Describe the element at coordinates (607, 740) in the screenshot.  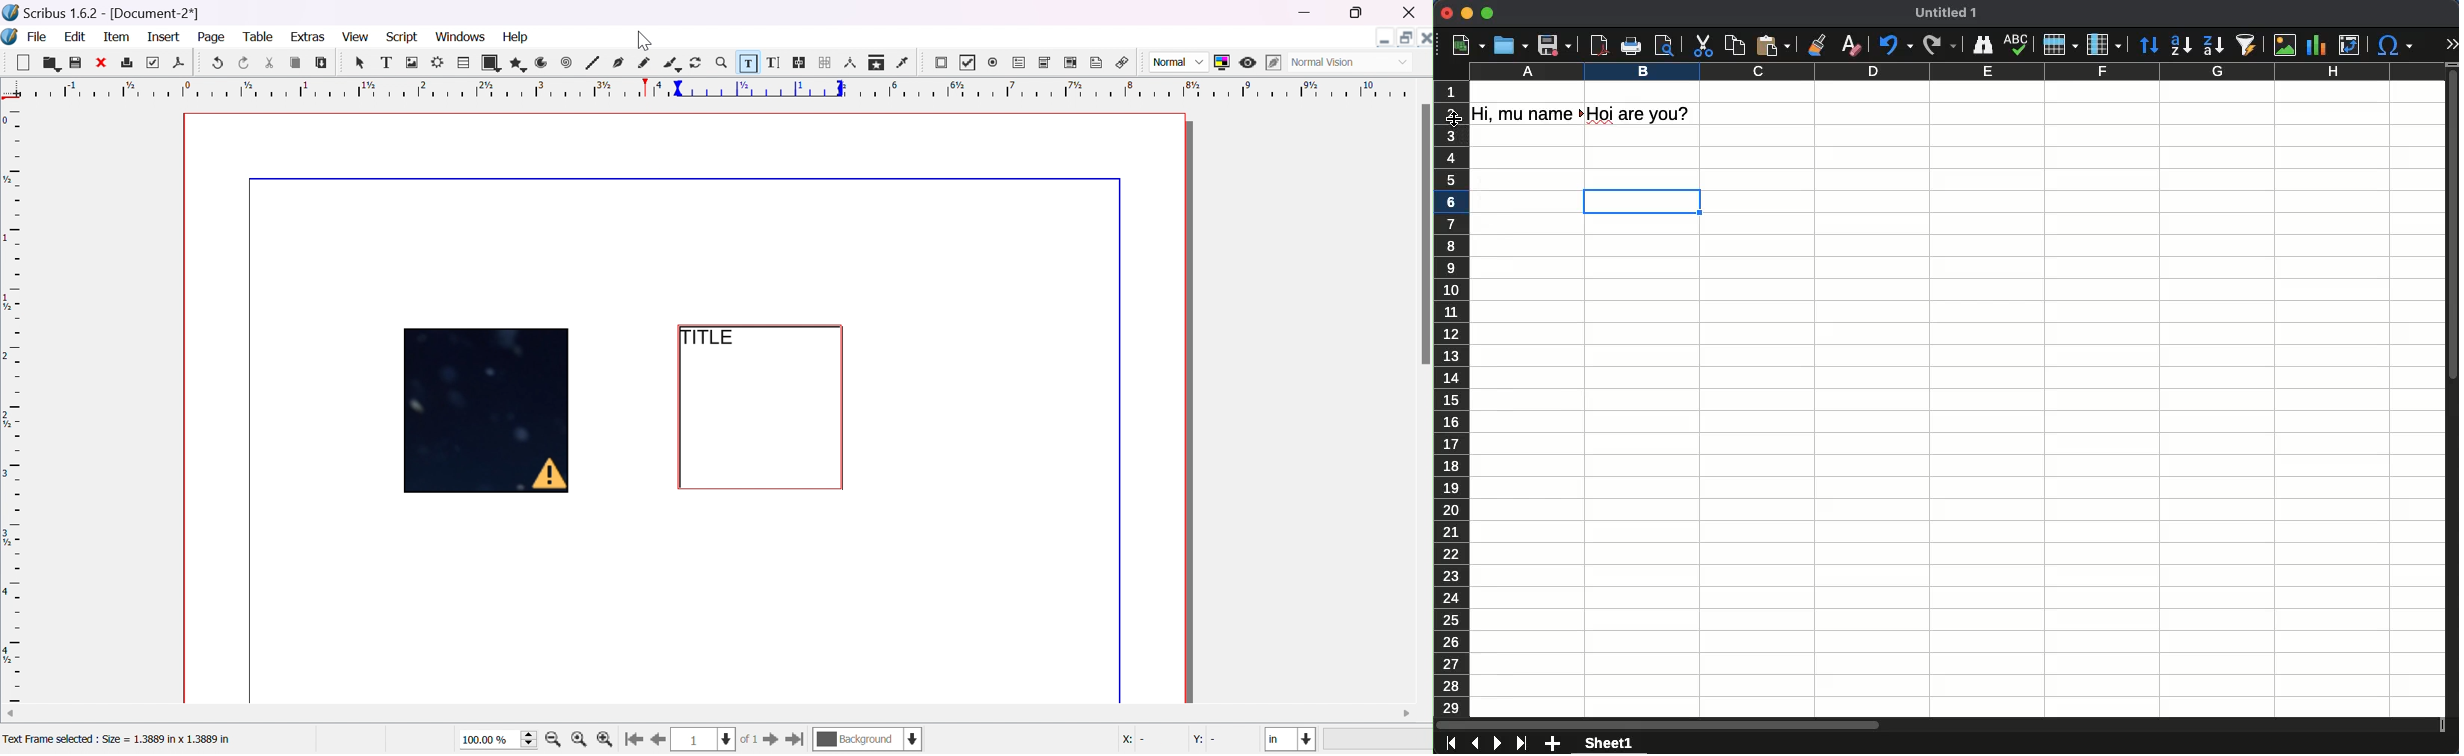
I see `zoom out` at that location.